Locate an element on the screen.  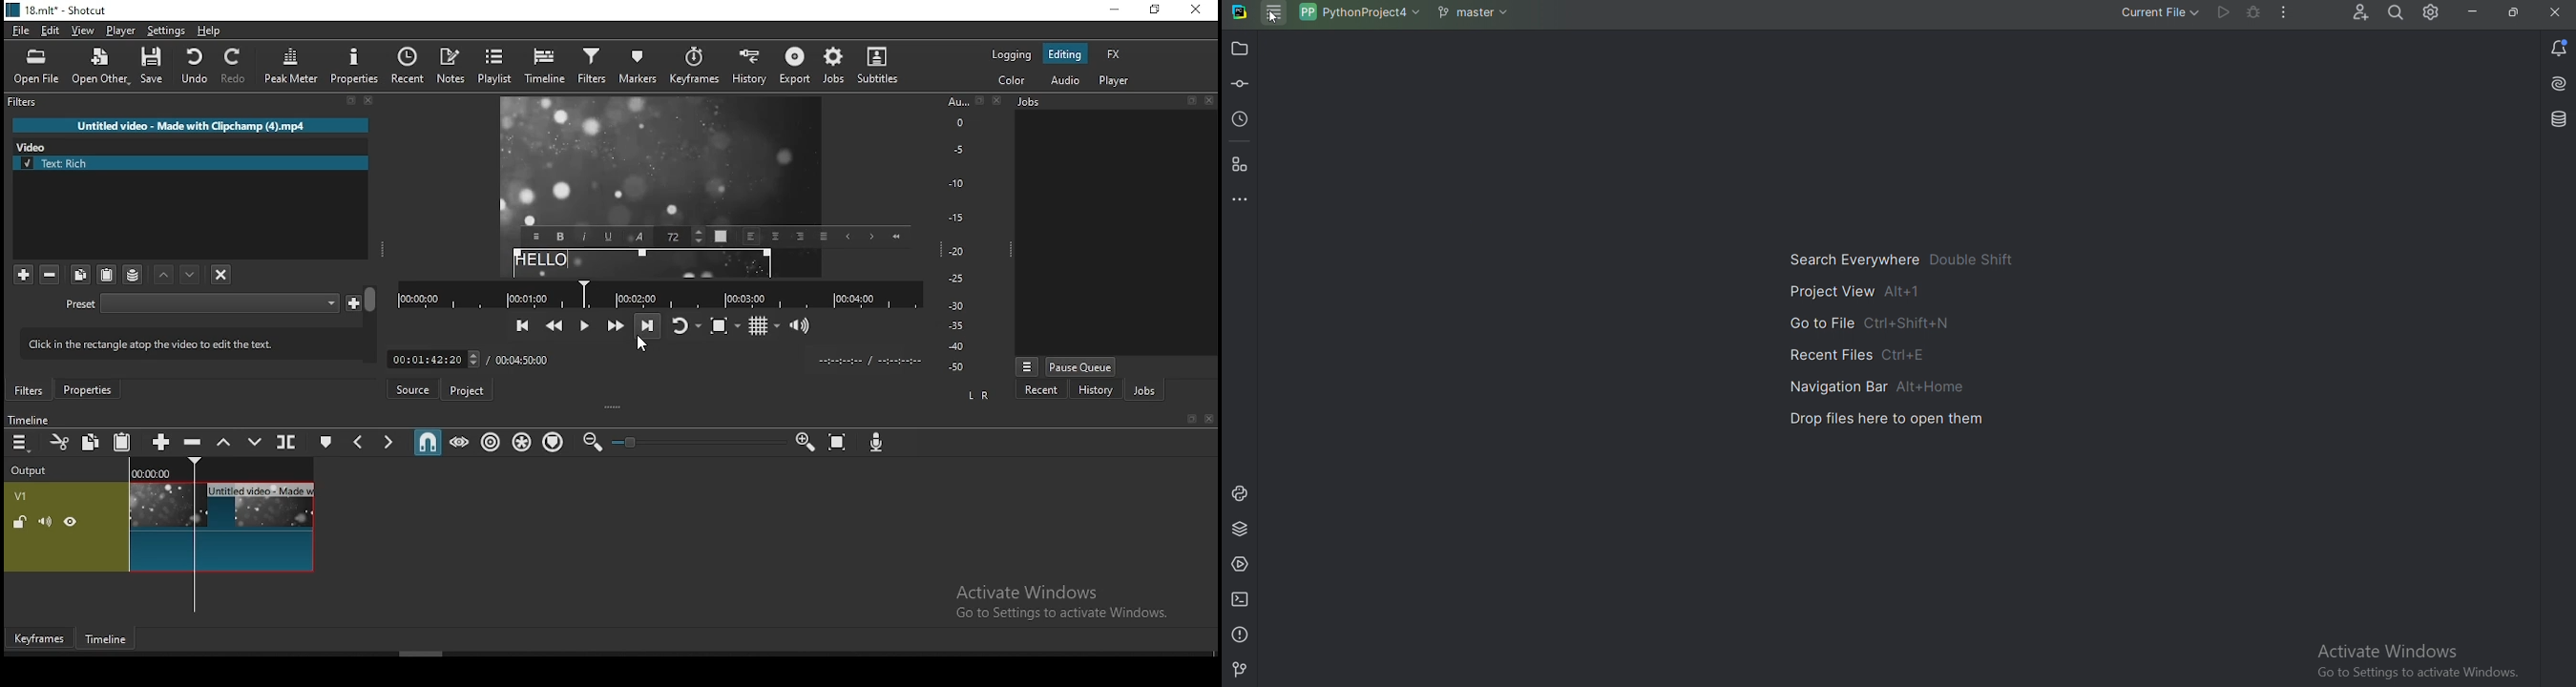
keyframes is located at coordinates (691, 70).